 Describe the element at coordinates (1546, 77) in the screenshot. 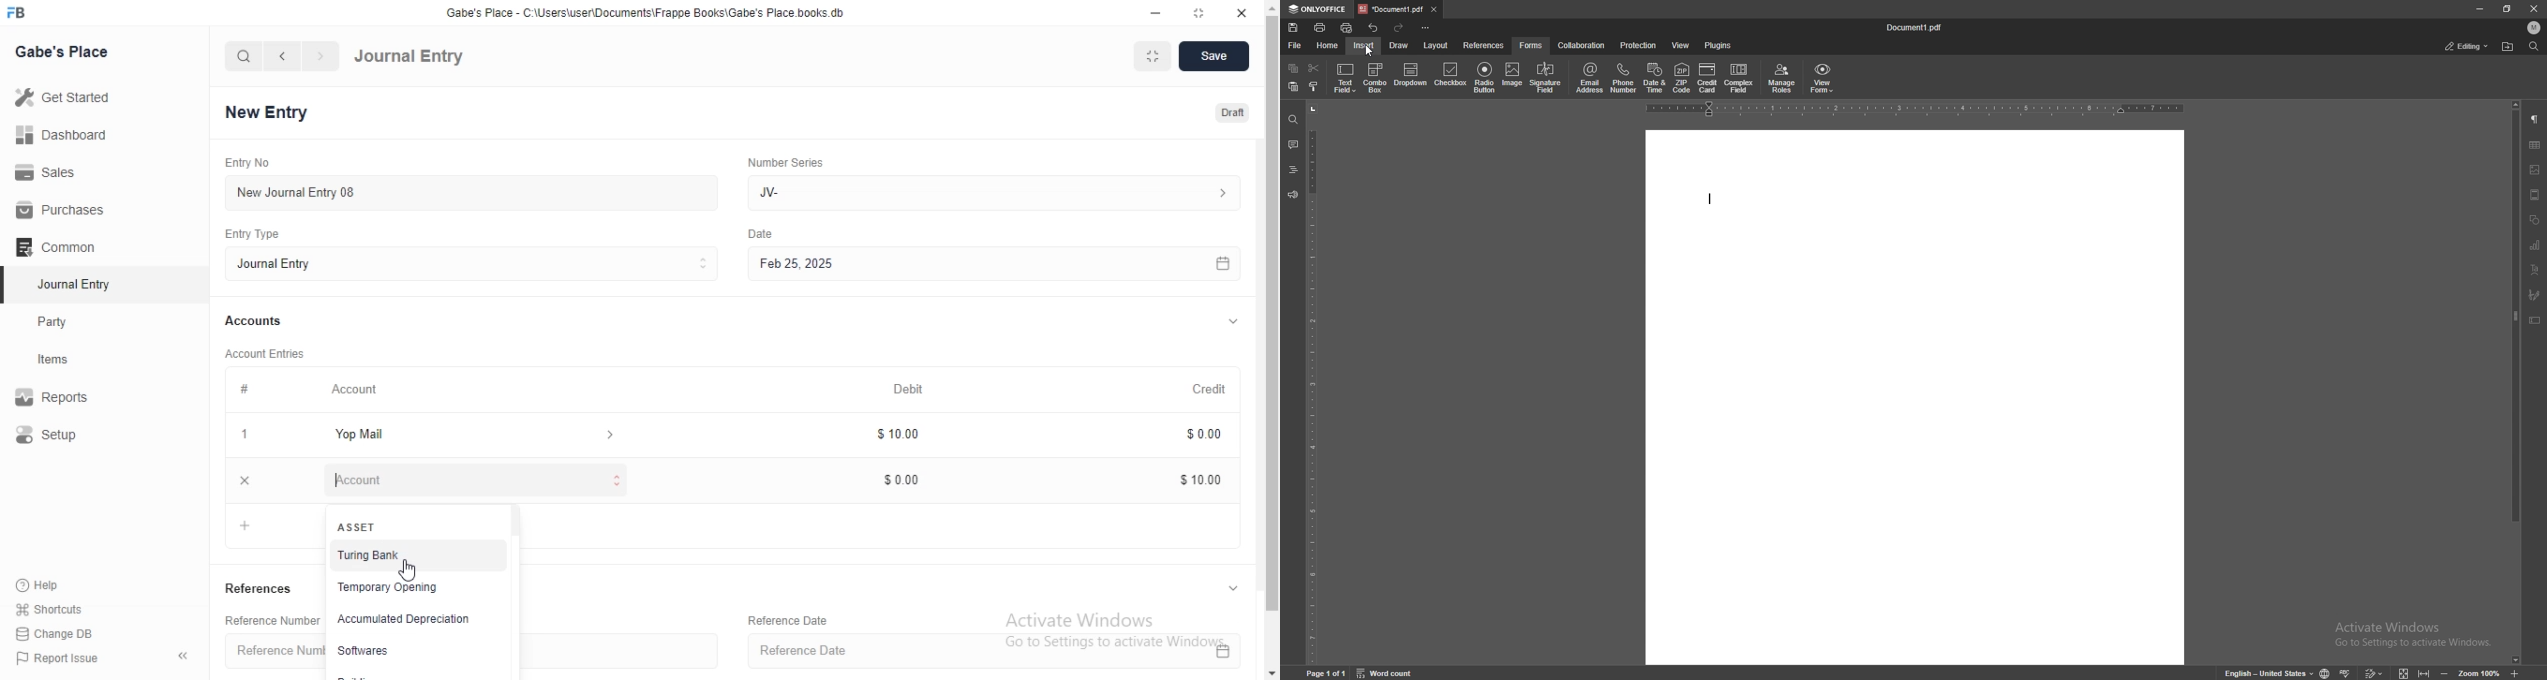

I see `signature field` at that location.